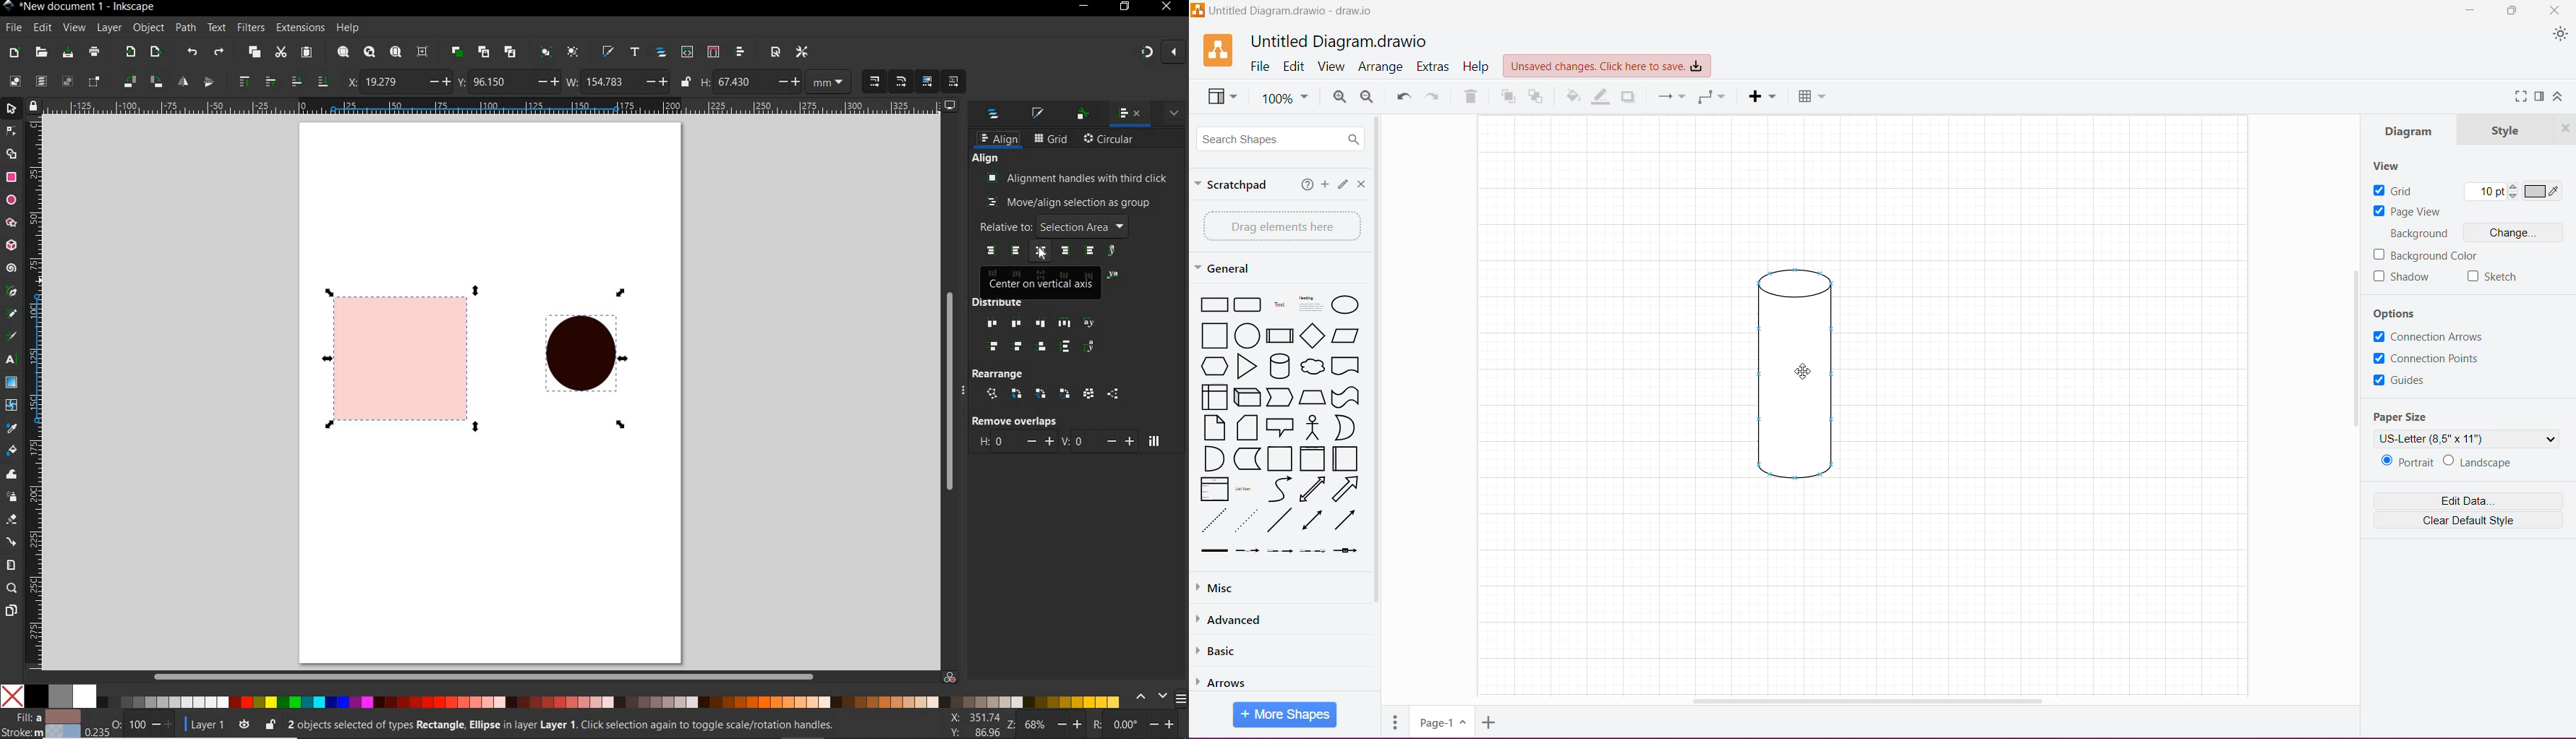 This screenshot has width=2576, height=756. I want to click on restore, so click(1126, 6).